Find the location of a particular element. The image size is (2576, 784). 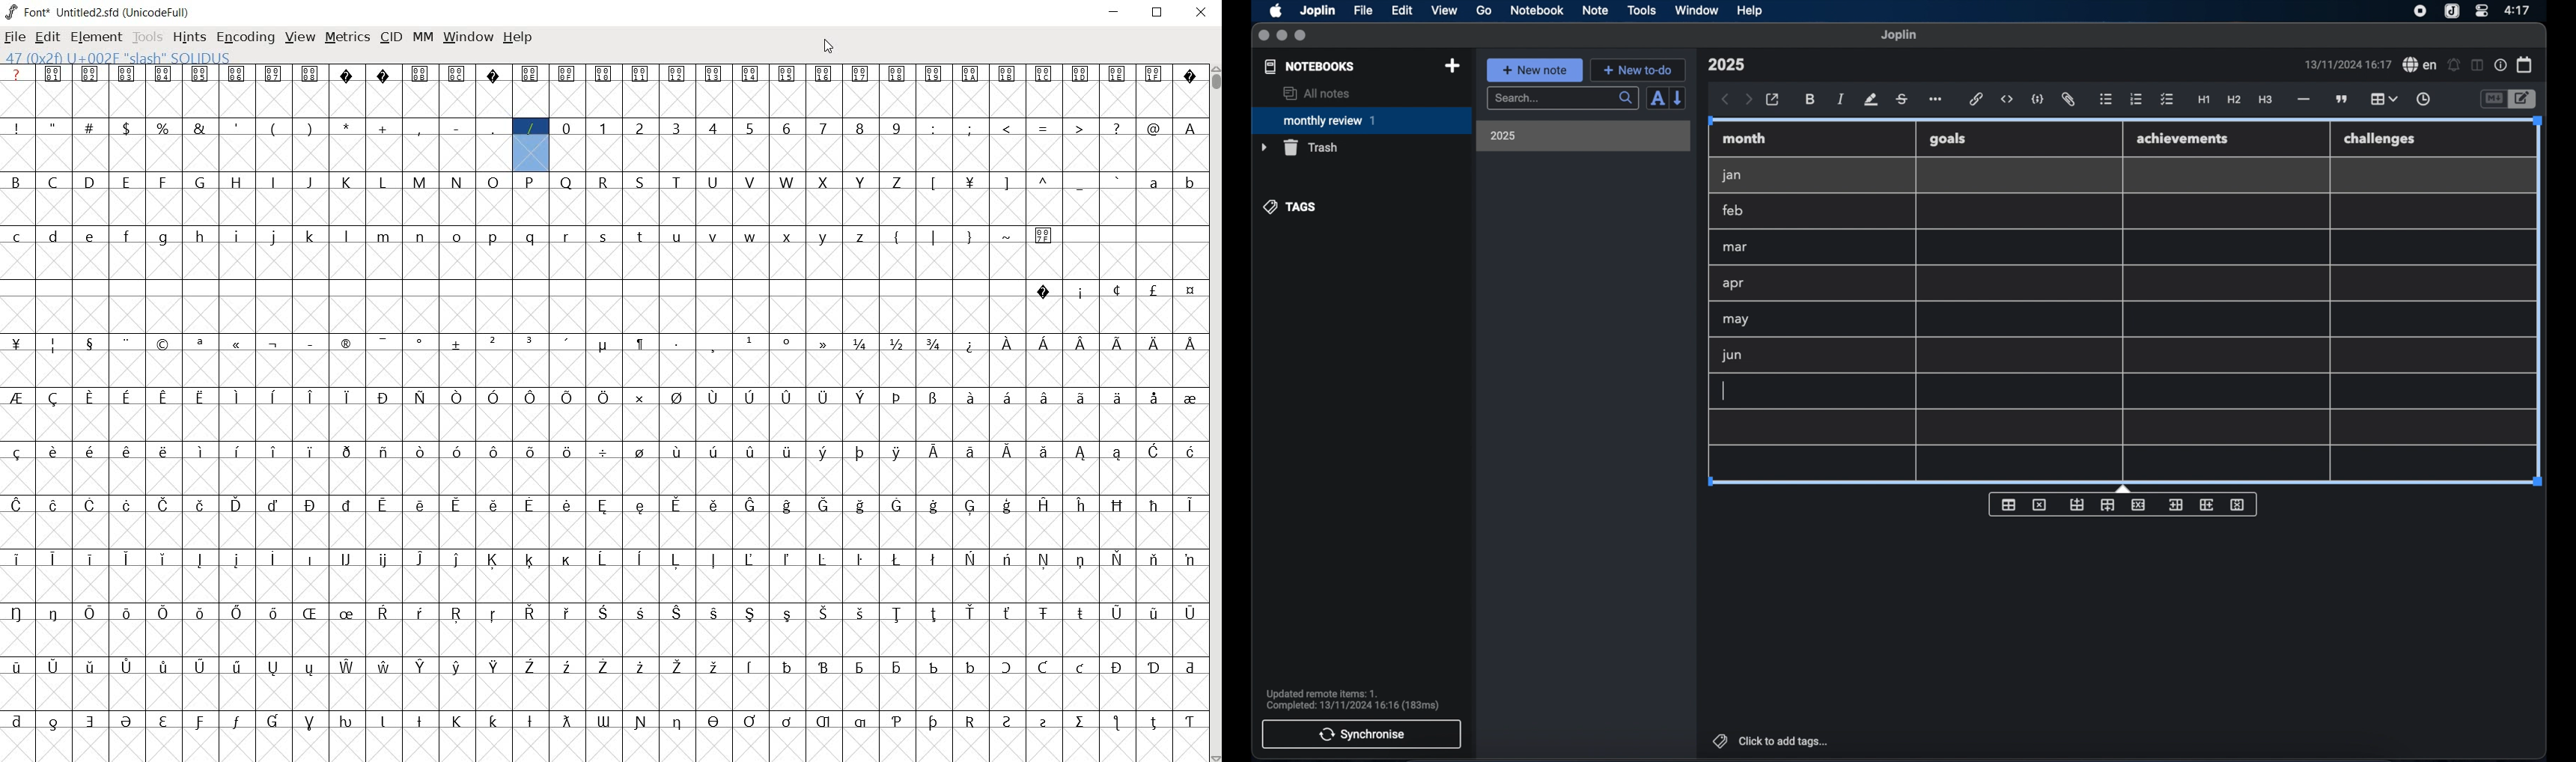

delete row is located at coordinates (2140, 504).